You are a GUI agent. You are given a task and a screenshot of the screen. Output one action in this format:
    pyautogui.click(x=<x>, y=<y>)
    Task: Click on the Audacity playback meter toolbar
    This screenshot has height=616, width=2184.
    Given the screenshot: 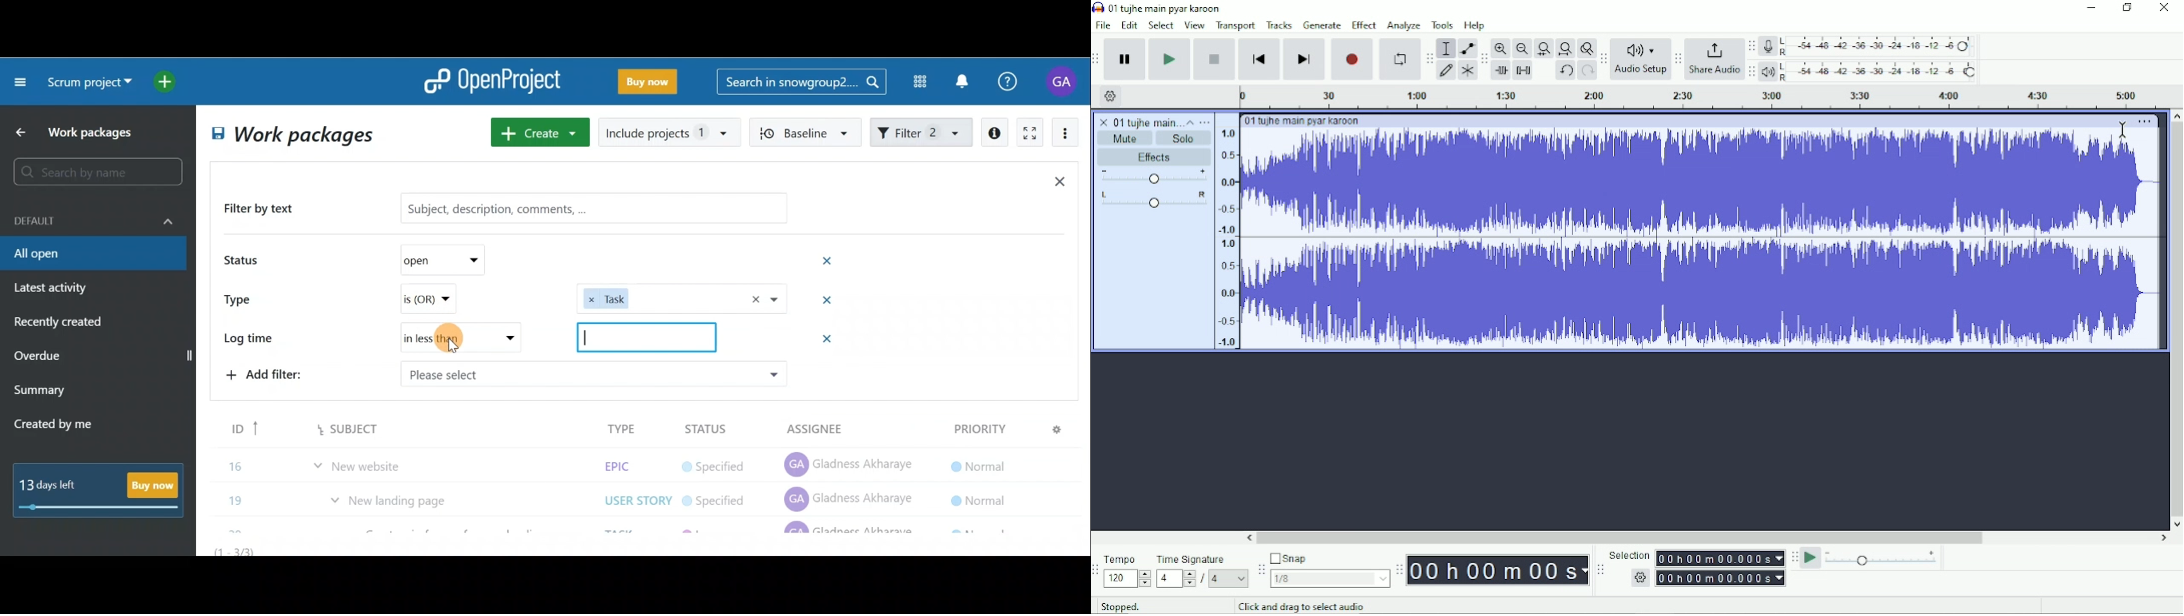 What is the action you would take?
    pyautogui.click(x=1753, y=71)
    